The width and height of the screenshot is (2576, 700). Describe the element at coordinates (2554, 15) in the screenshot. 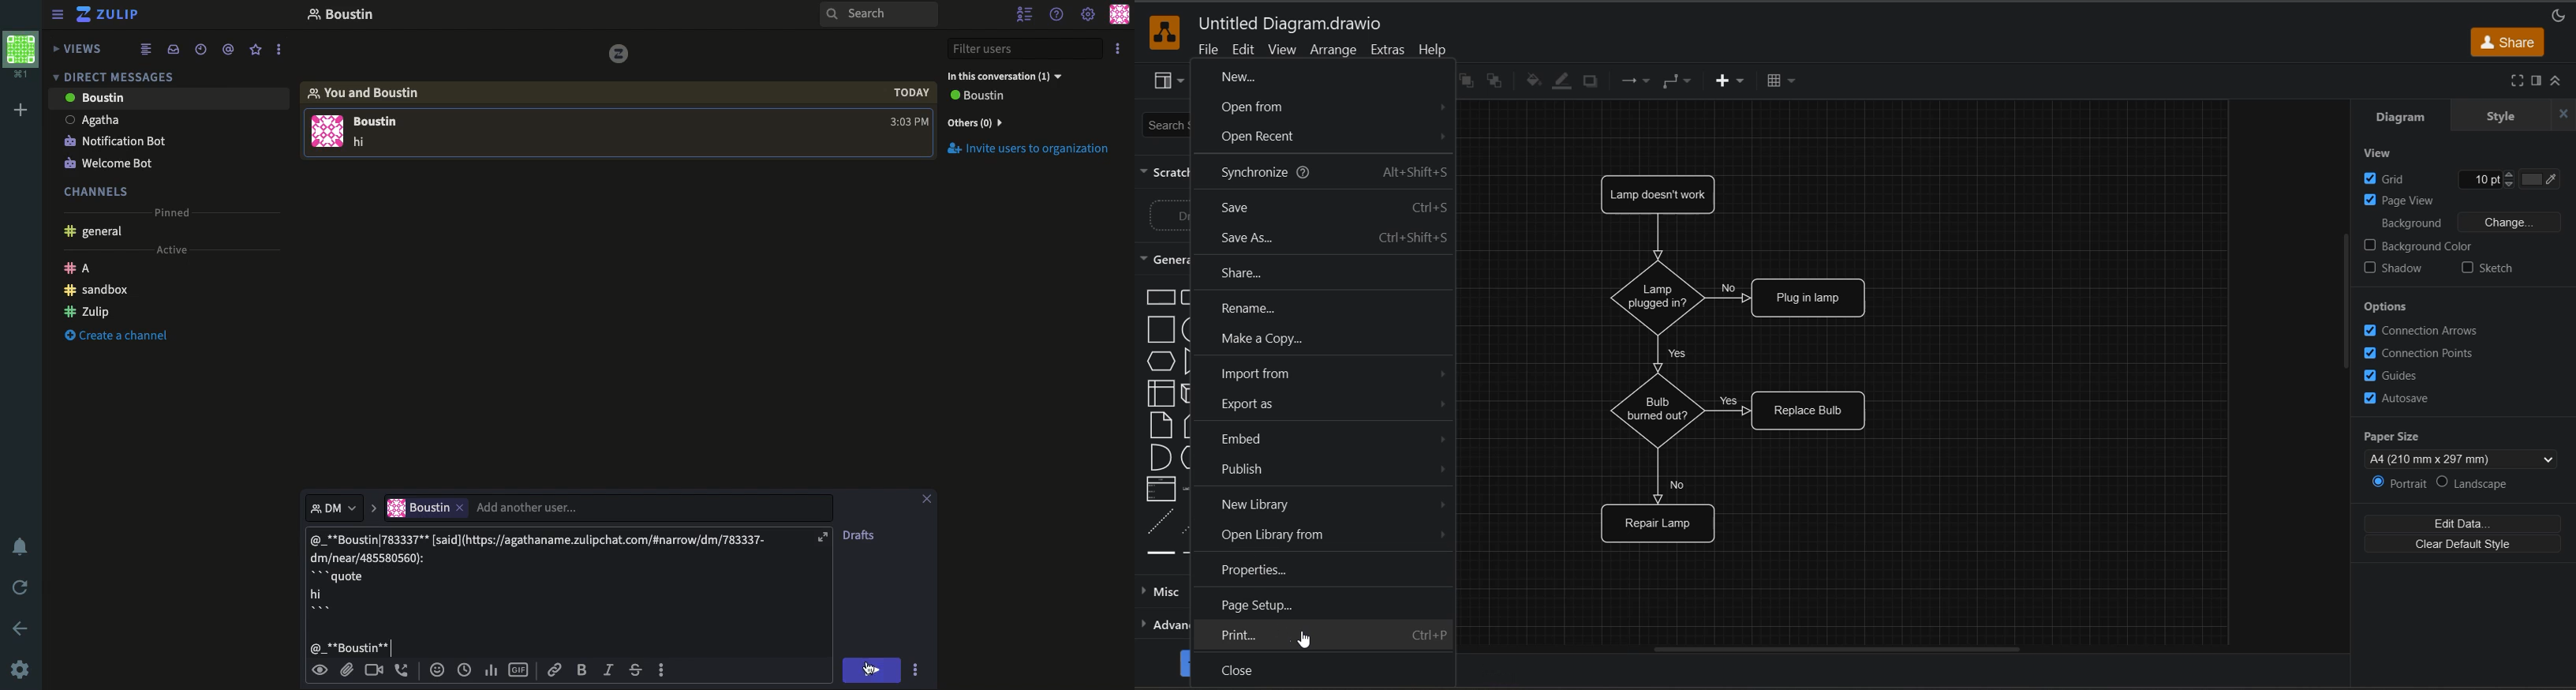

I see `appearance` at that location.